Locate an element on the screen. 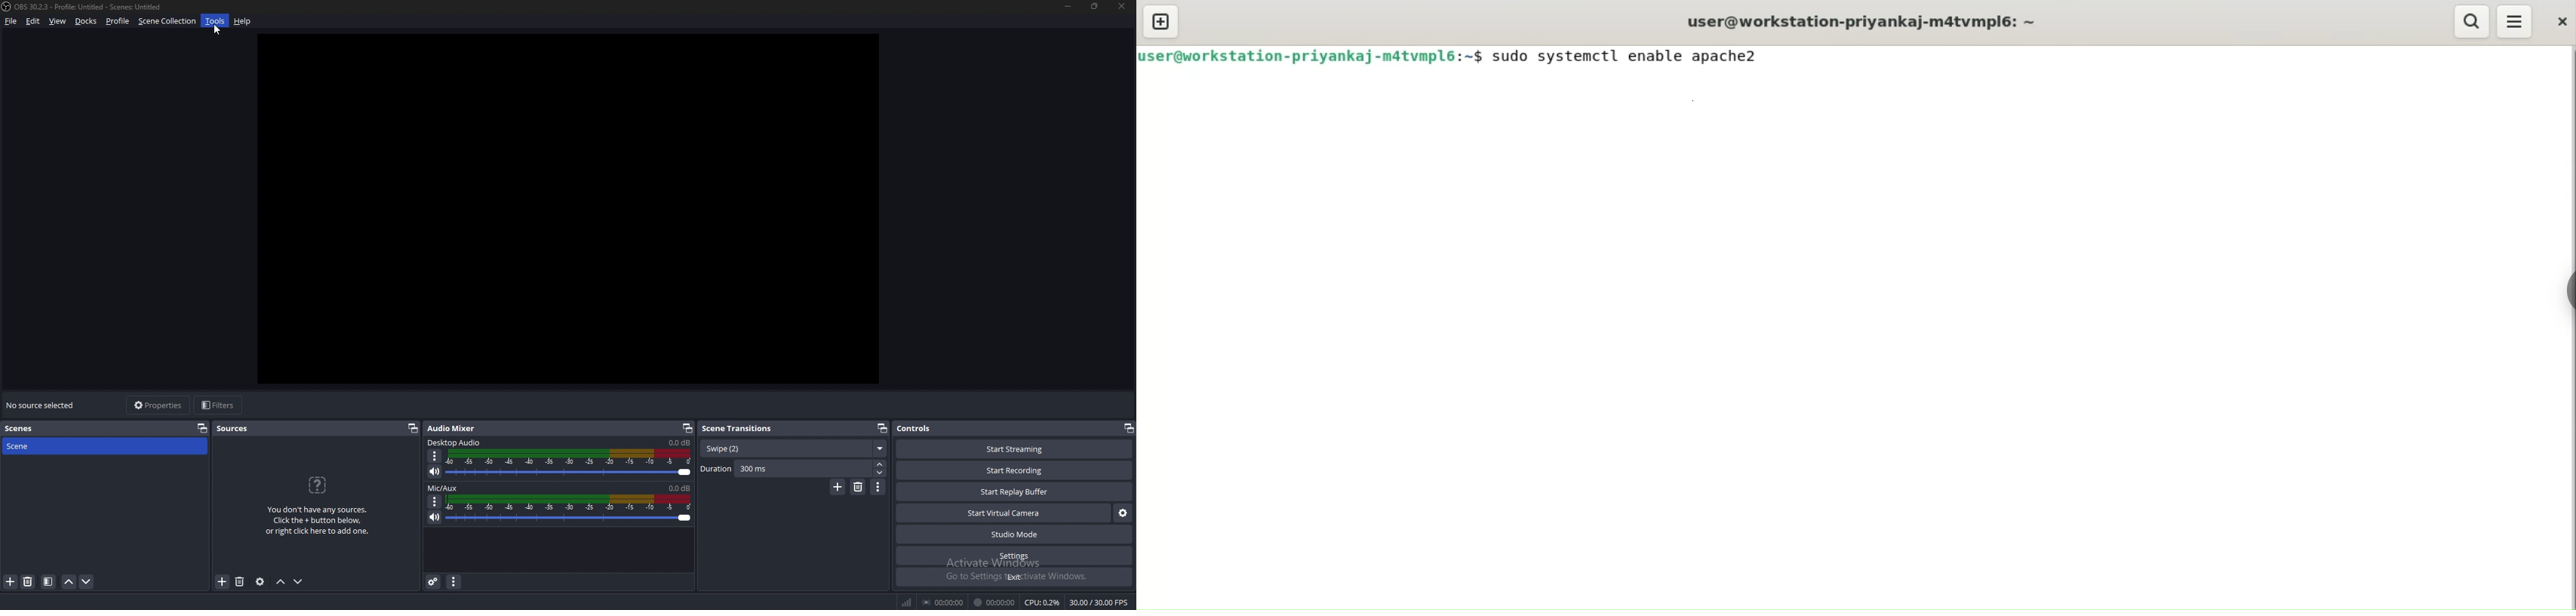  move scene down is located at coordinates (87, 582).